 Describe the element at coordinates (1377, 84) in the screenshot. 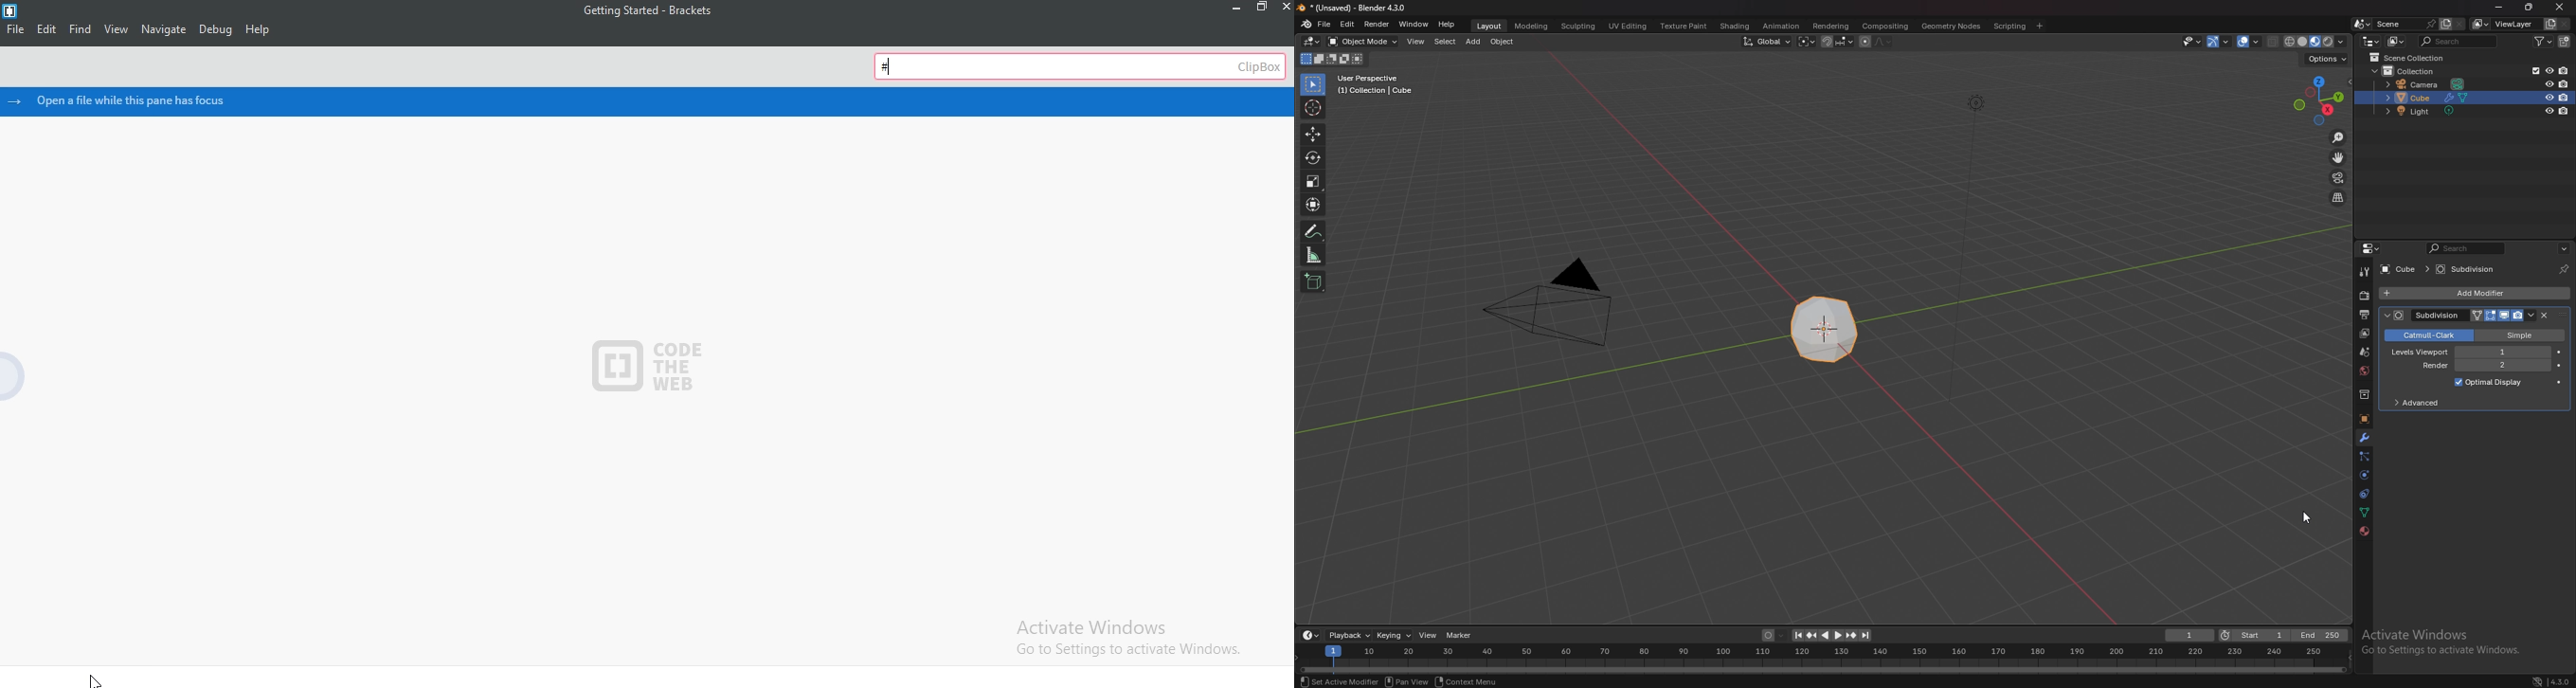

I see `info` at that location.